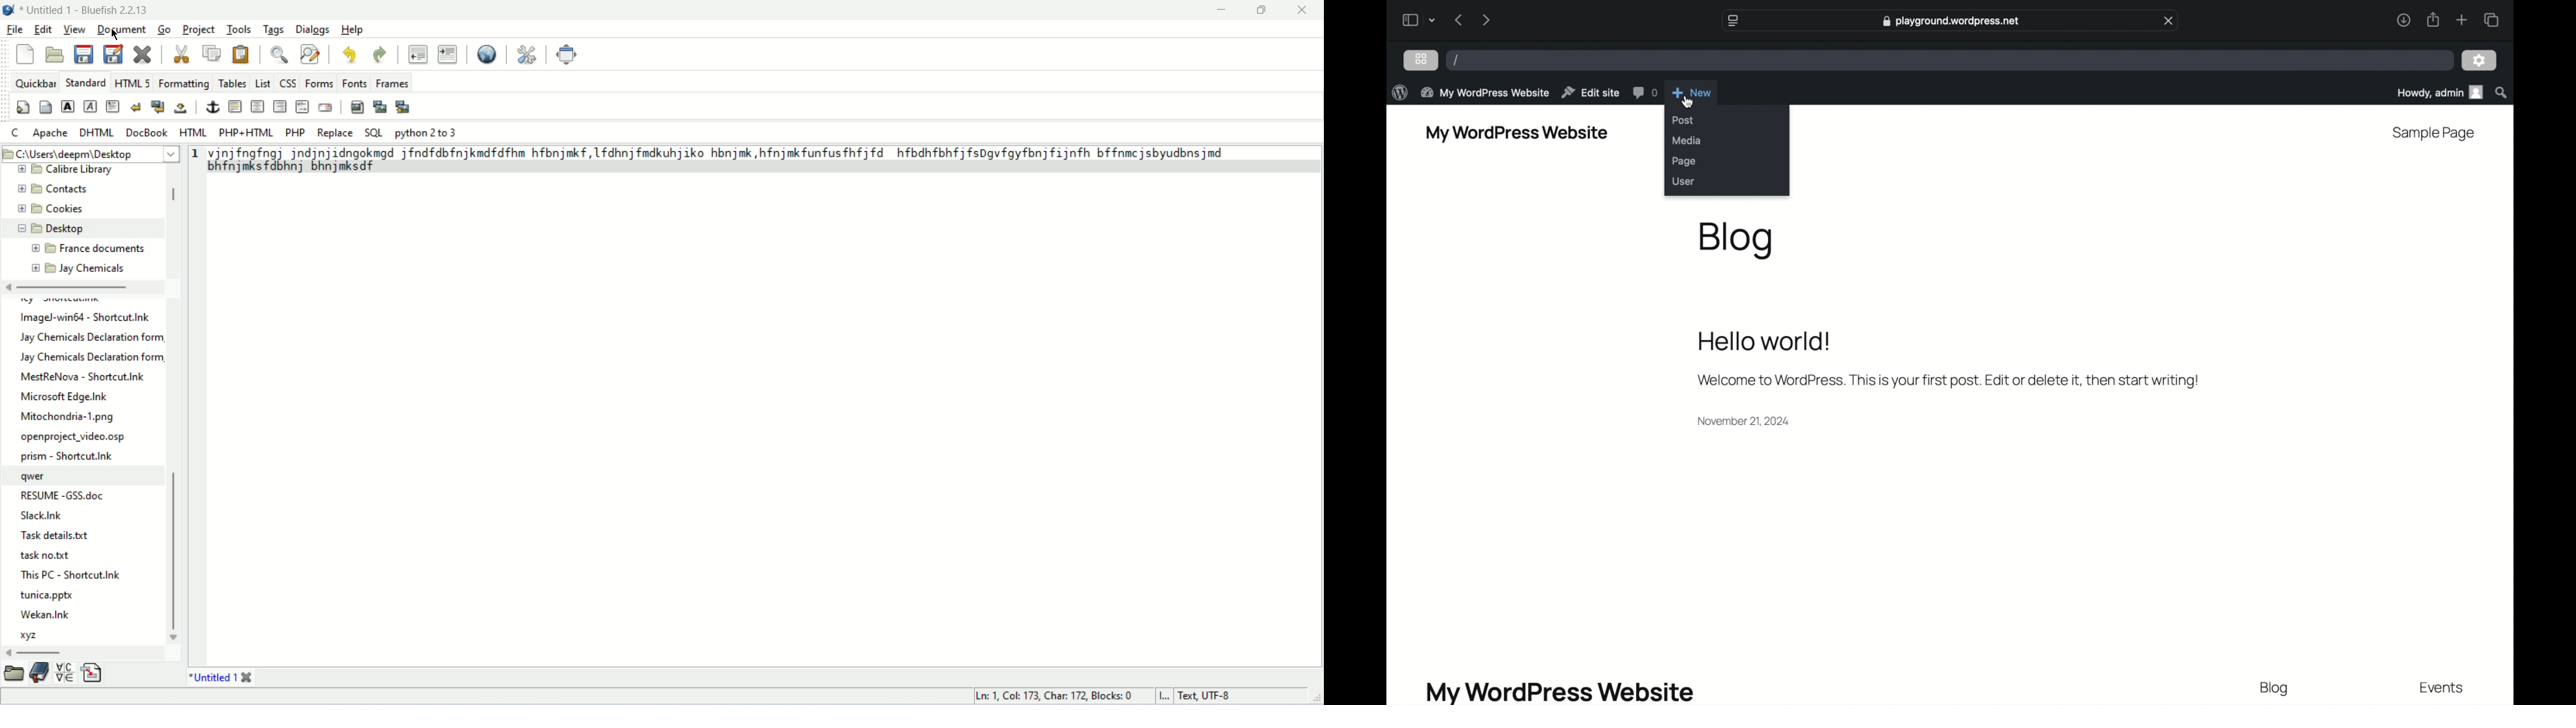 This screenshot has width=2576, height=728. What do you see at coordinates (97, 132) in the screenshot?
I see `DHTML` at bounding box center [97, 132].